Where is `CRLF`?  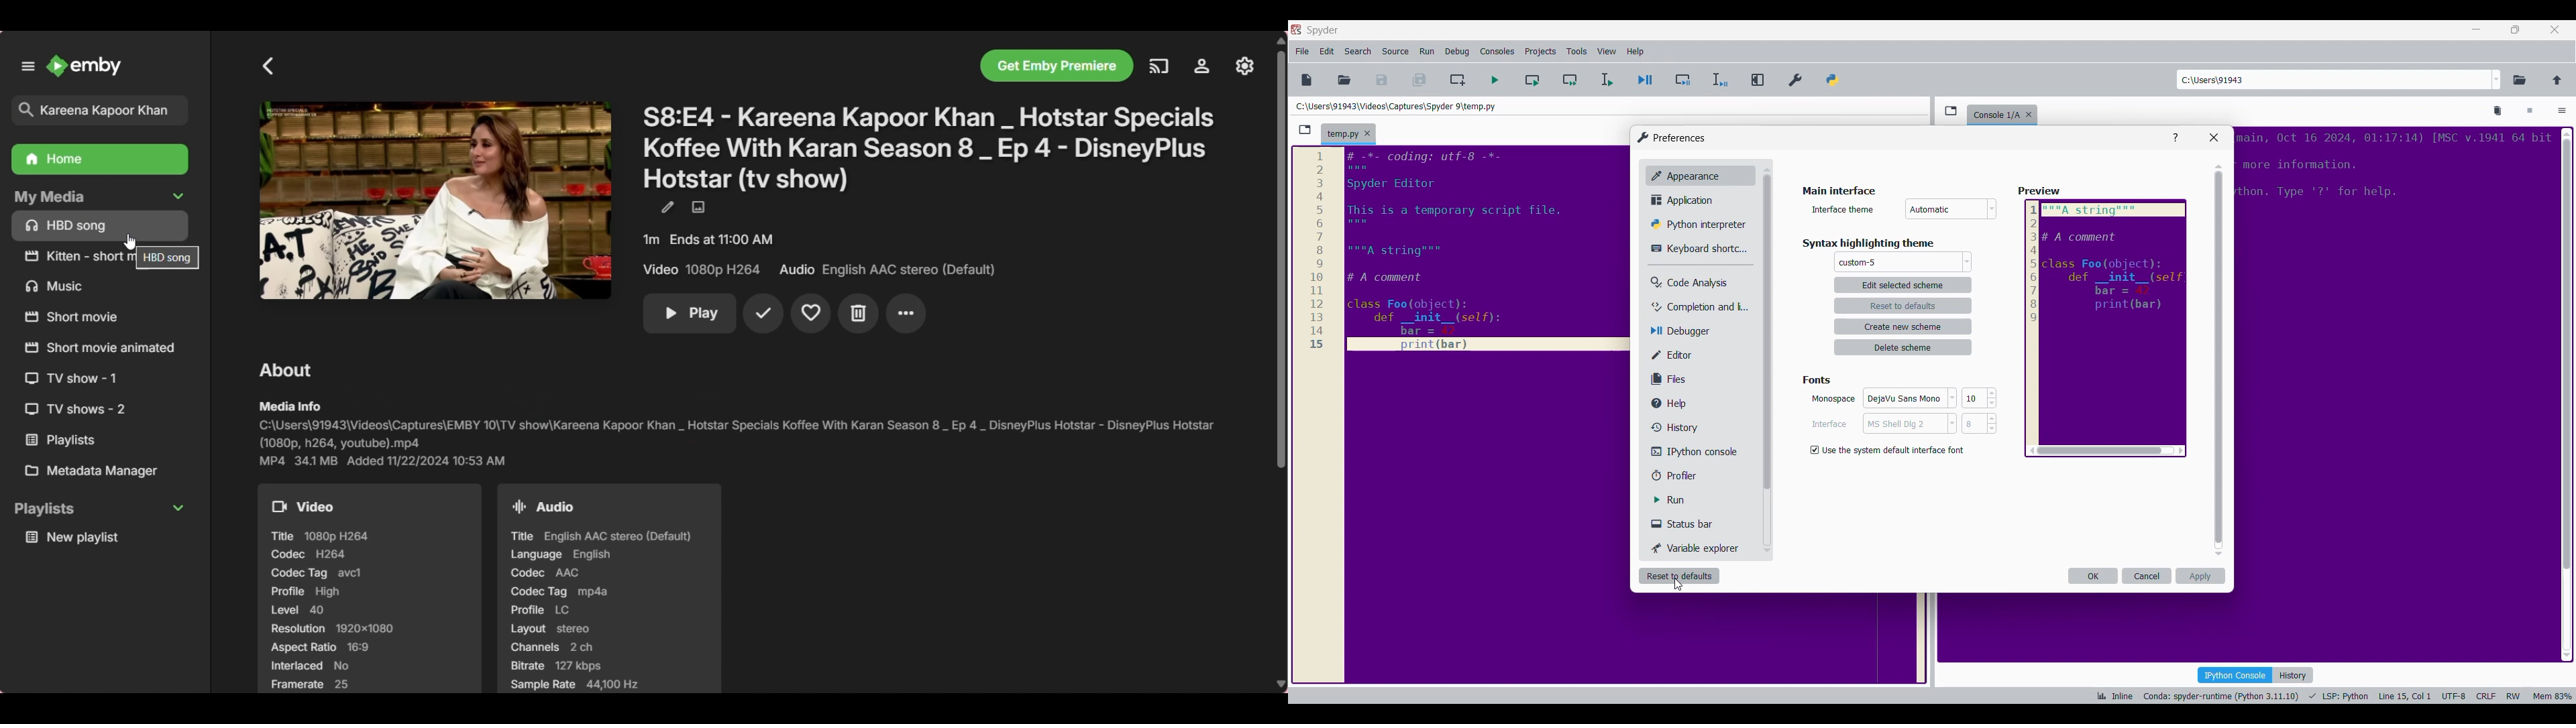
CRLF is located at coordinates (2486, 695).